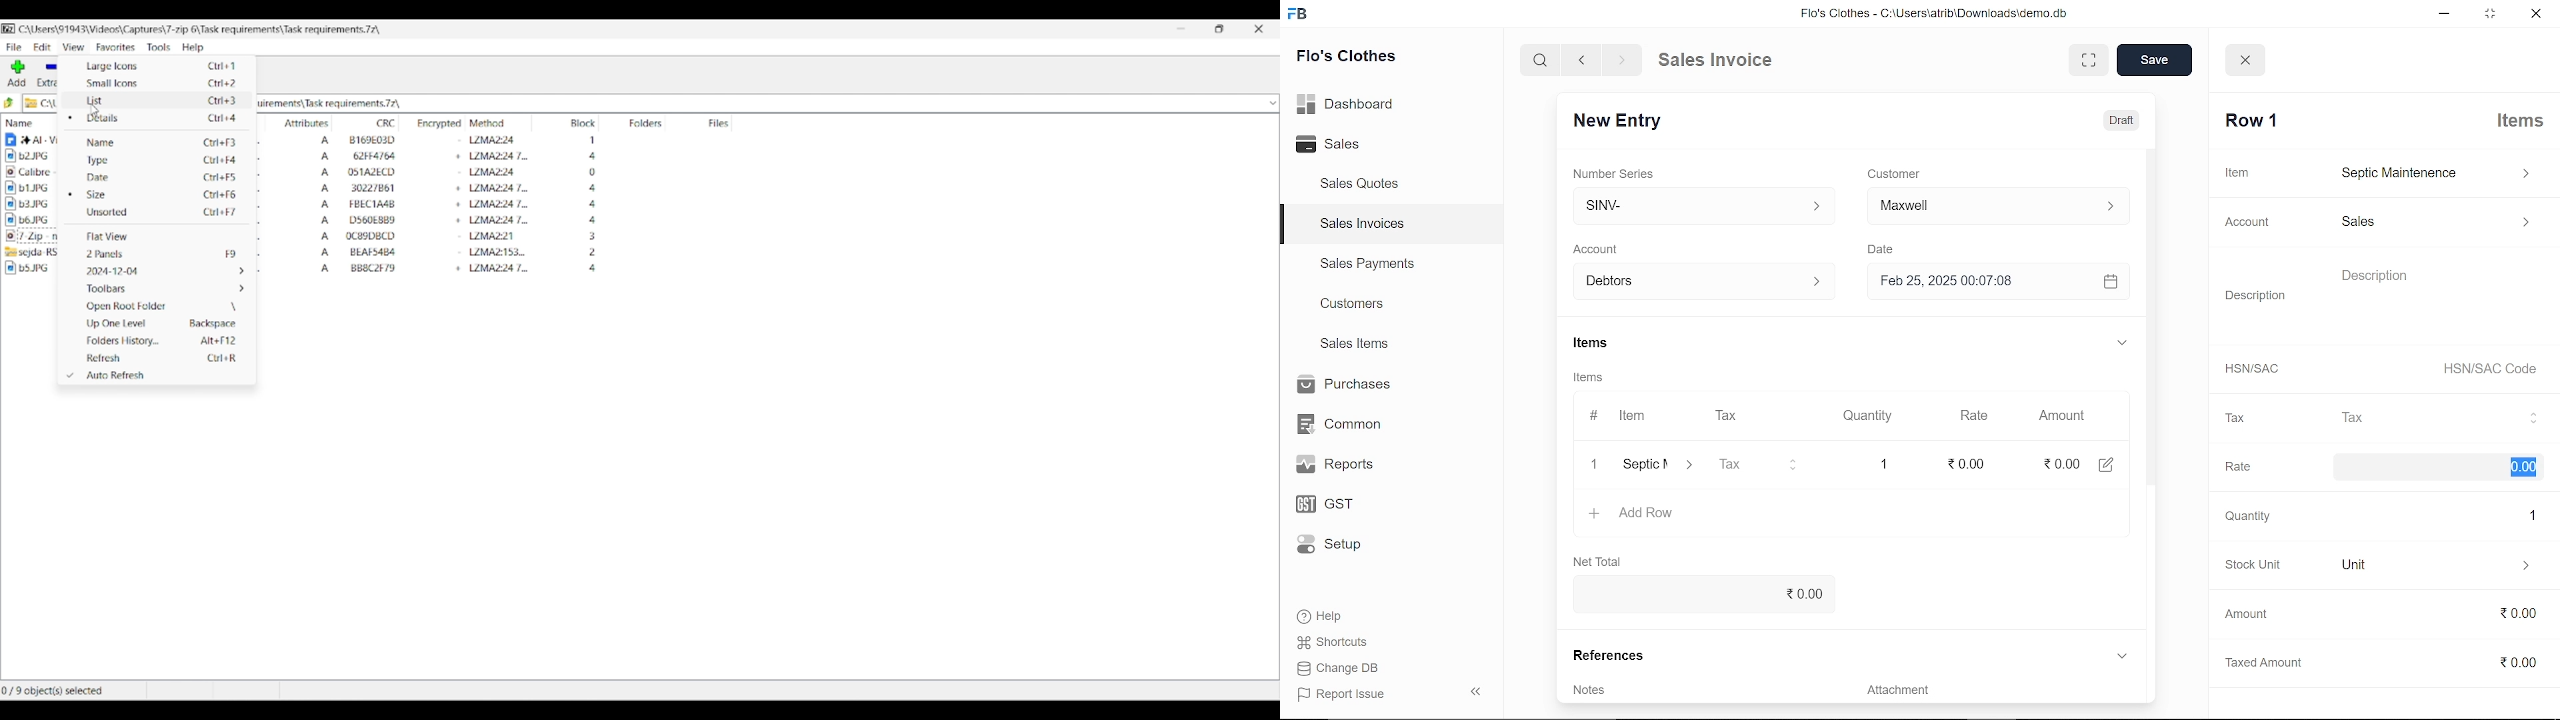  What do you see at coordinates (1334, 642) in the screenshot?
I see `Shortcuts` at bounding box center [1334, 642].